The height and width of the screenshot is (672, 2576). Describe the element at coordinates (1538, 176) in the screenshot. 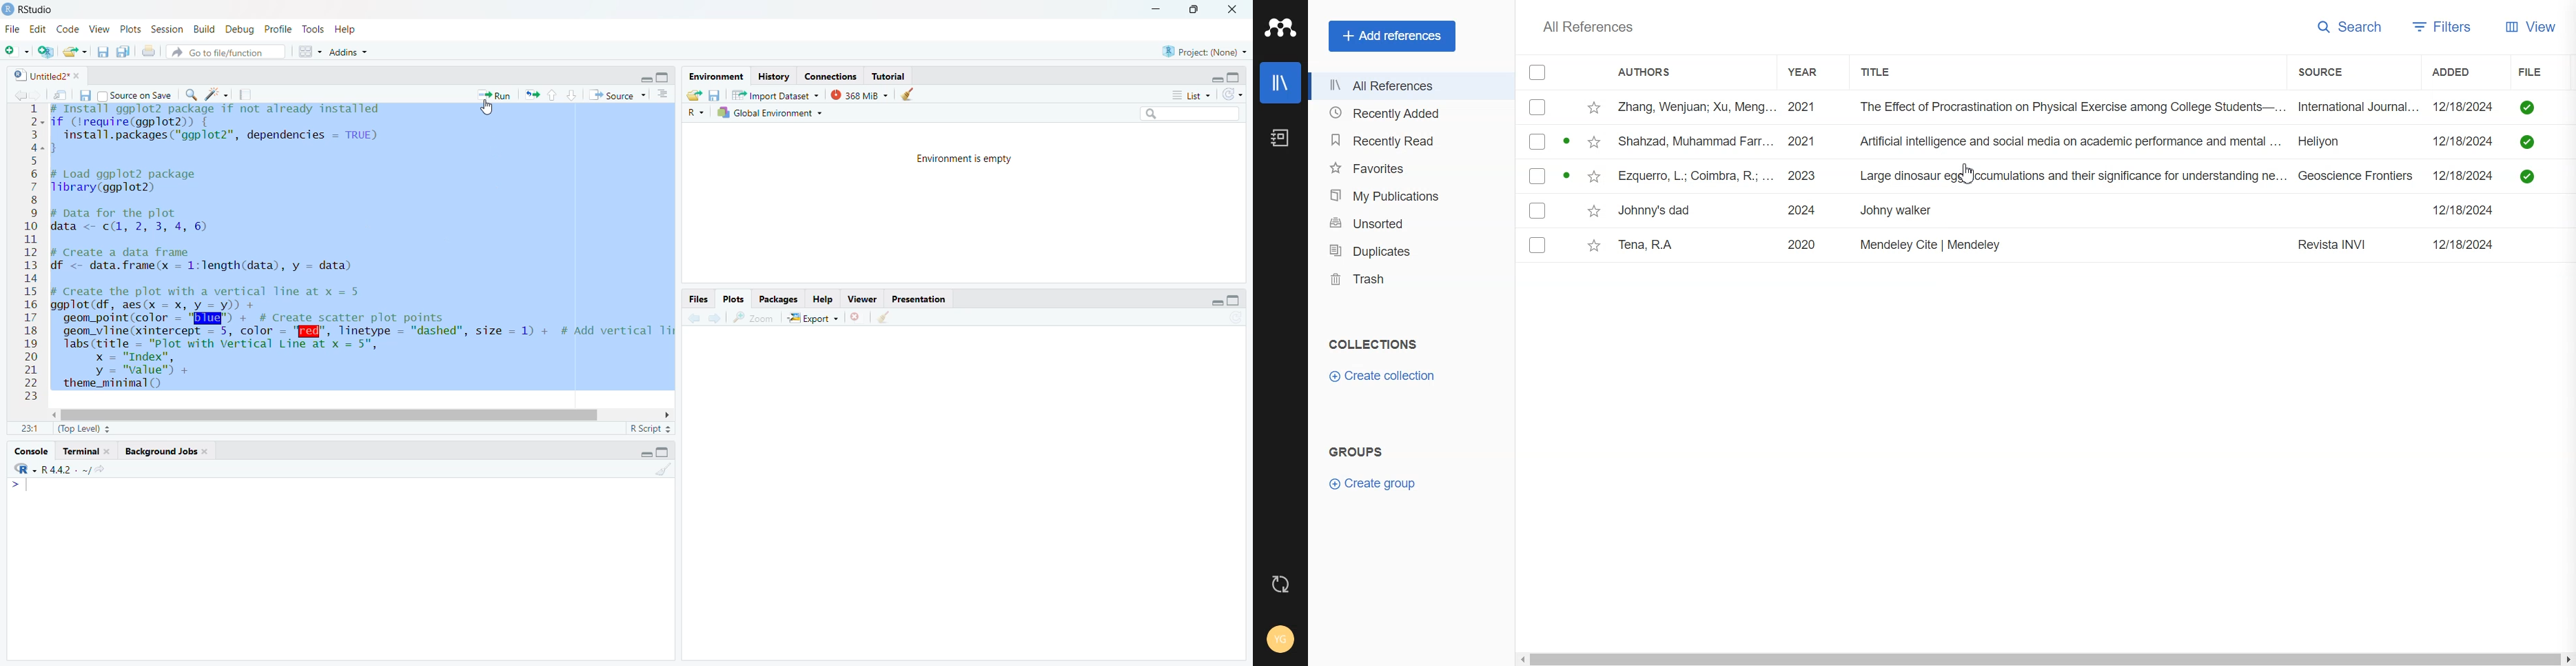

I see `Checkbox` at that location.